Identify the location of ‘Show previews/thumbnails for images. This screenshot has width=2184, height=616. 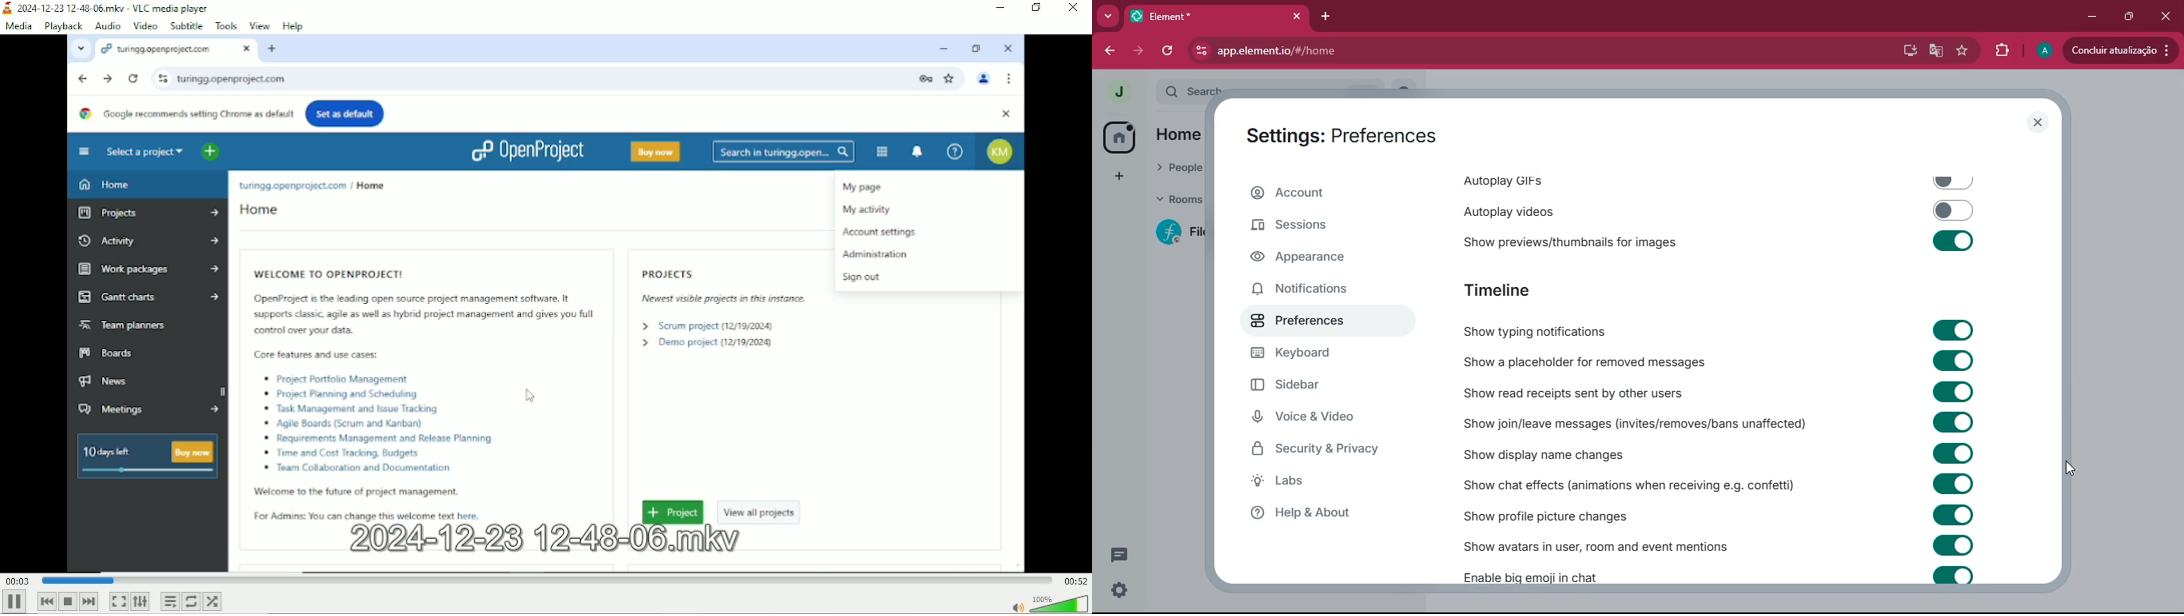
(1720, 240).